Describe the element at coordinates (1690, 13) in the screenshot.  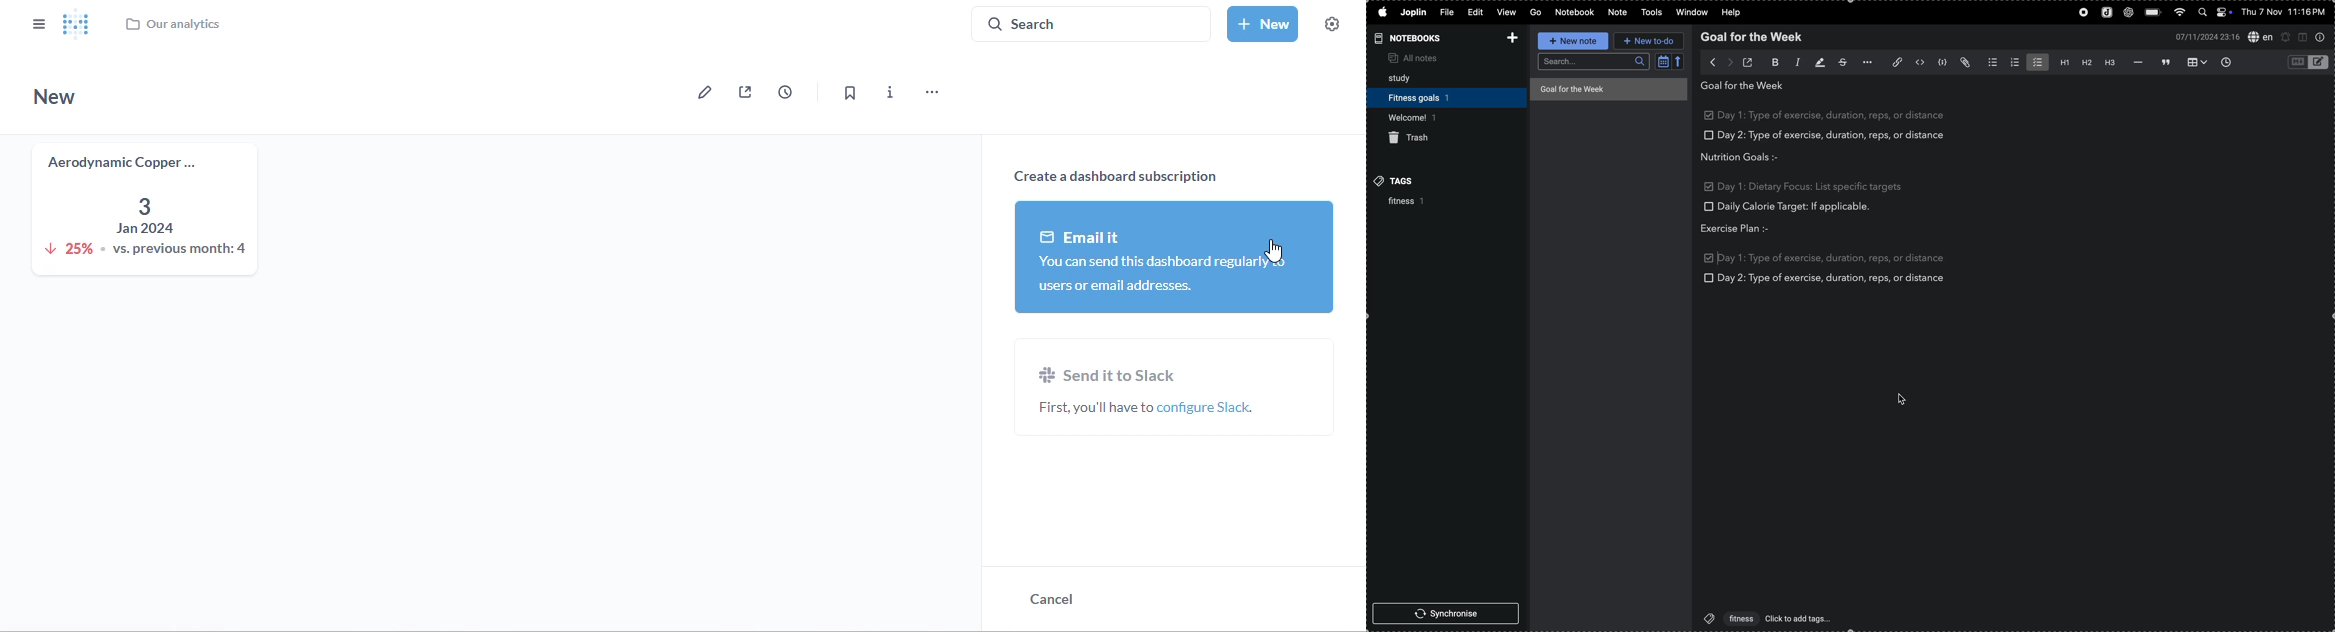
I see `window` at that location.